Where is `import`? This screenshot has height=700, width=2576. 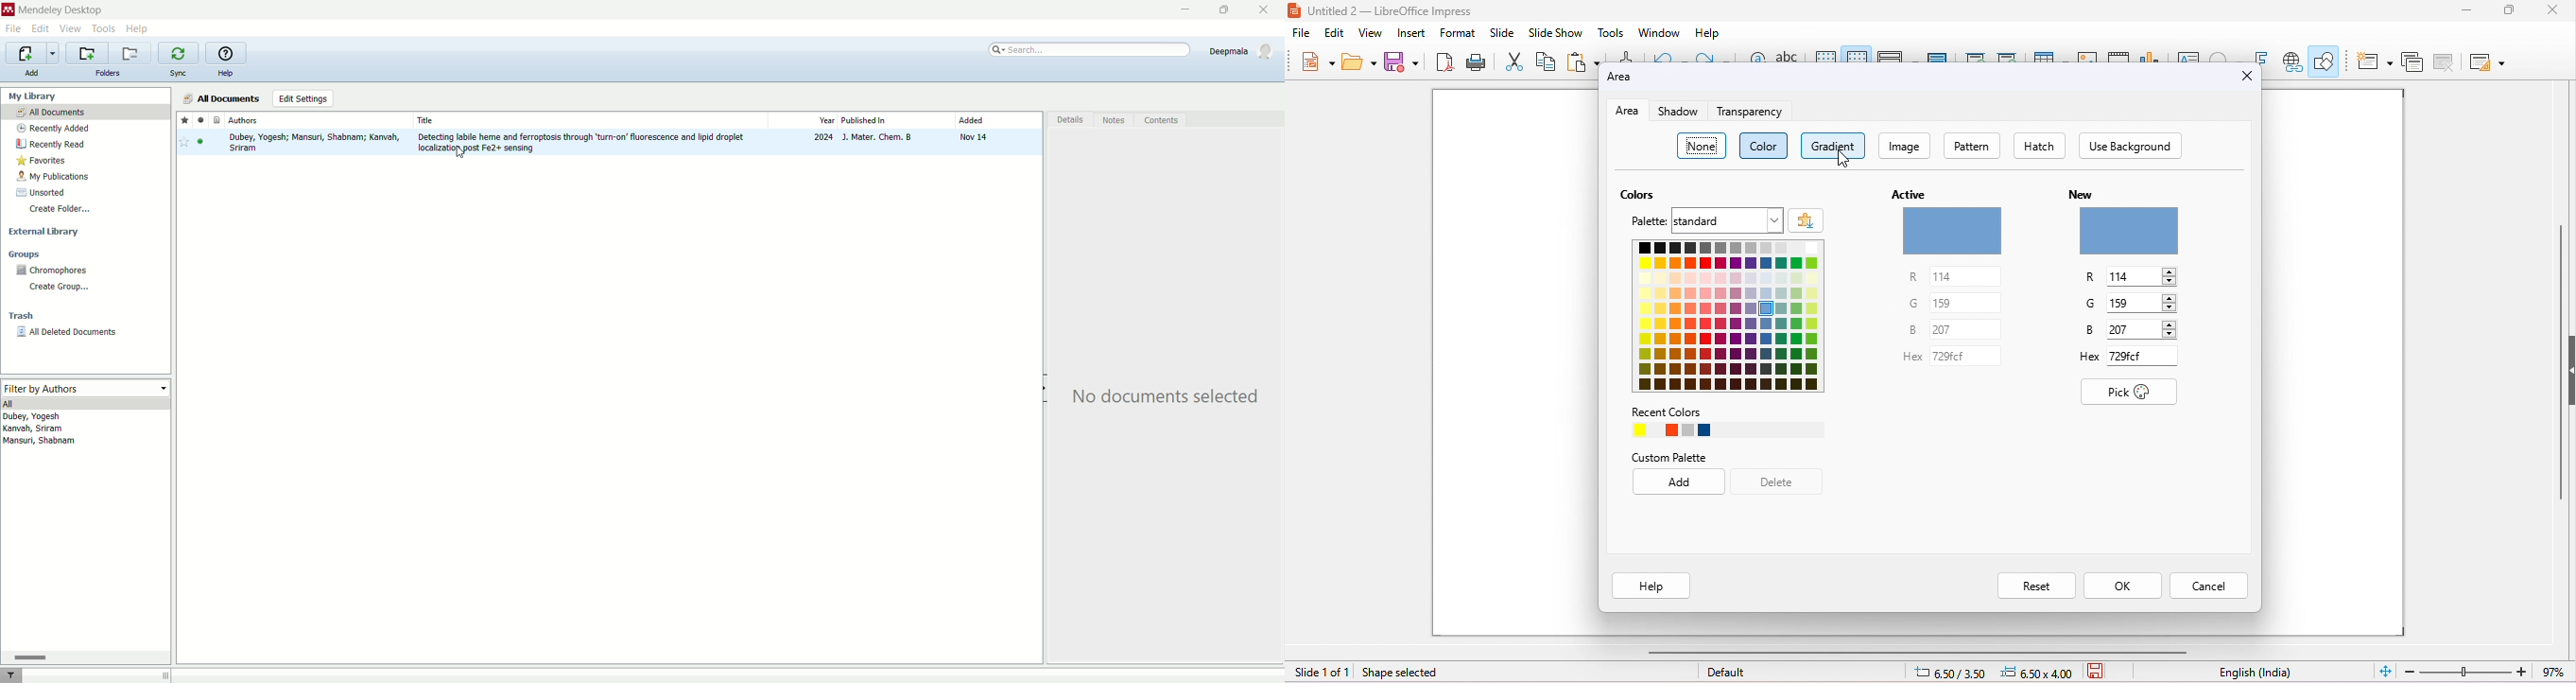 import is located at coordinates (32, 54).